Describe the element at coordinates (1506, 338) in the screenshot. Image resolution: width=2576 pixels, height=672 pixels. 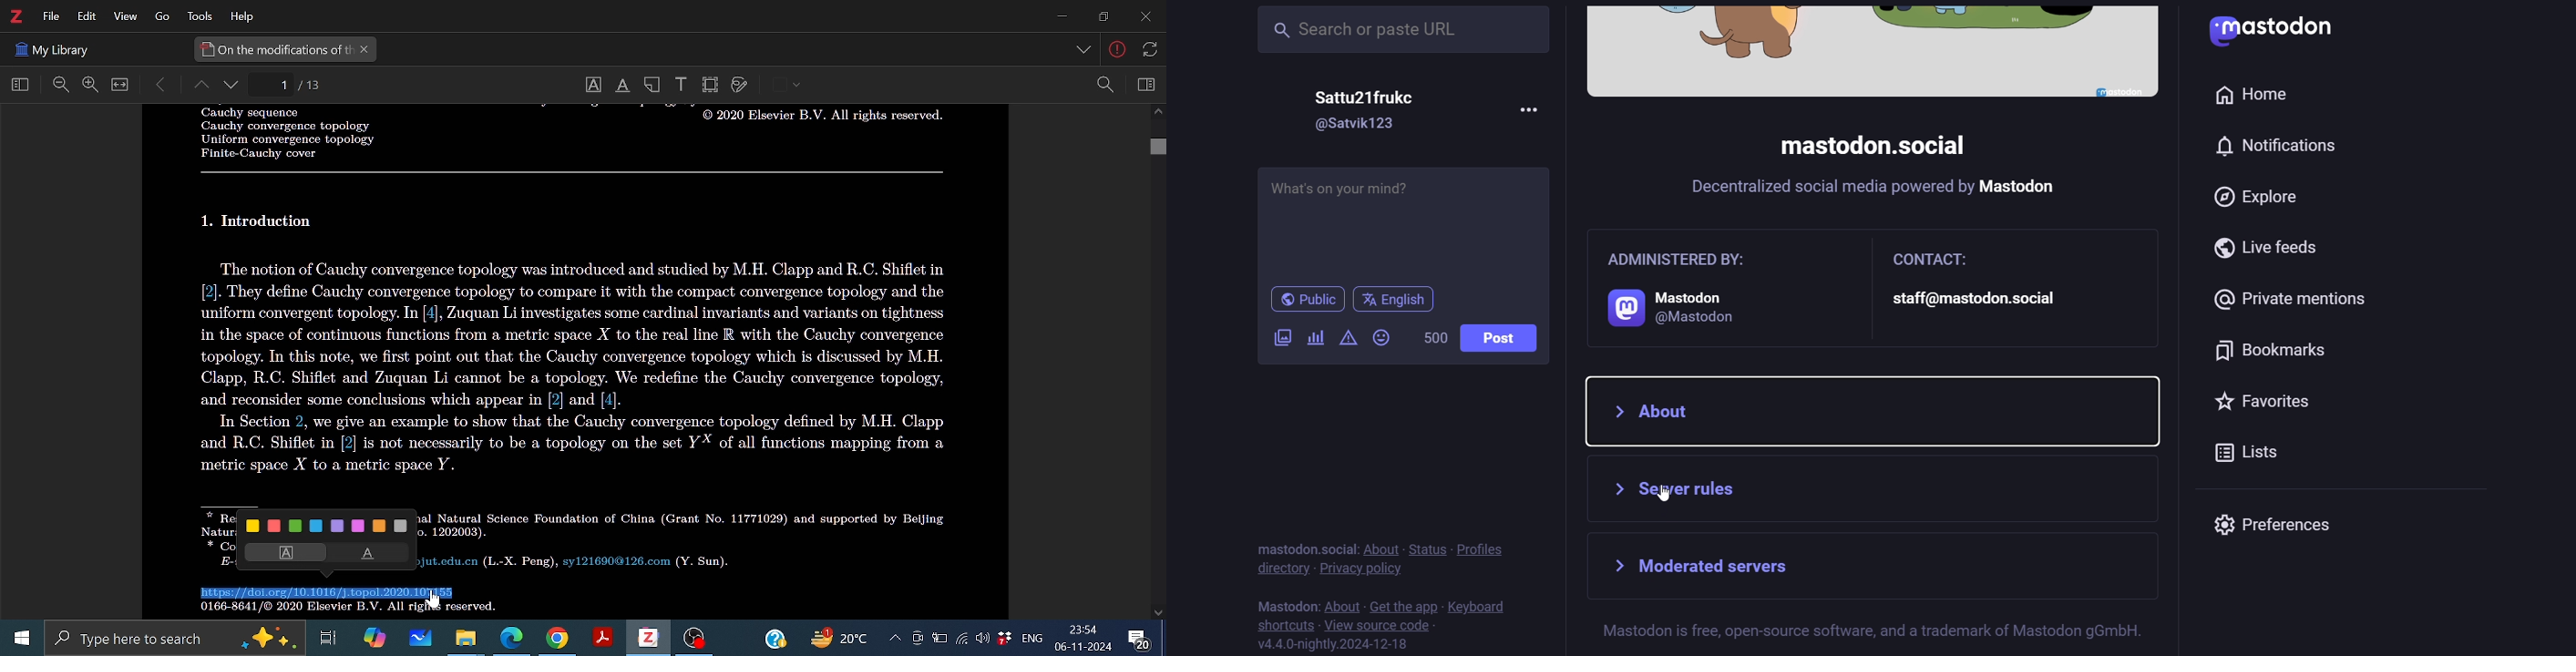
I see `post` at that location.